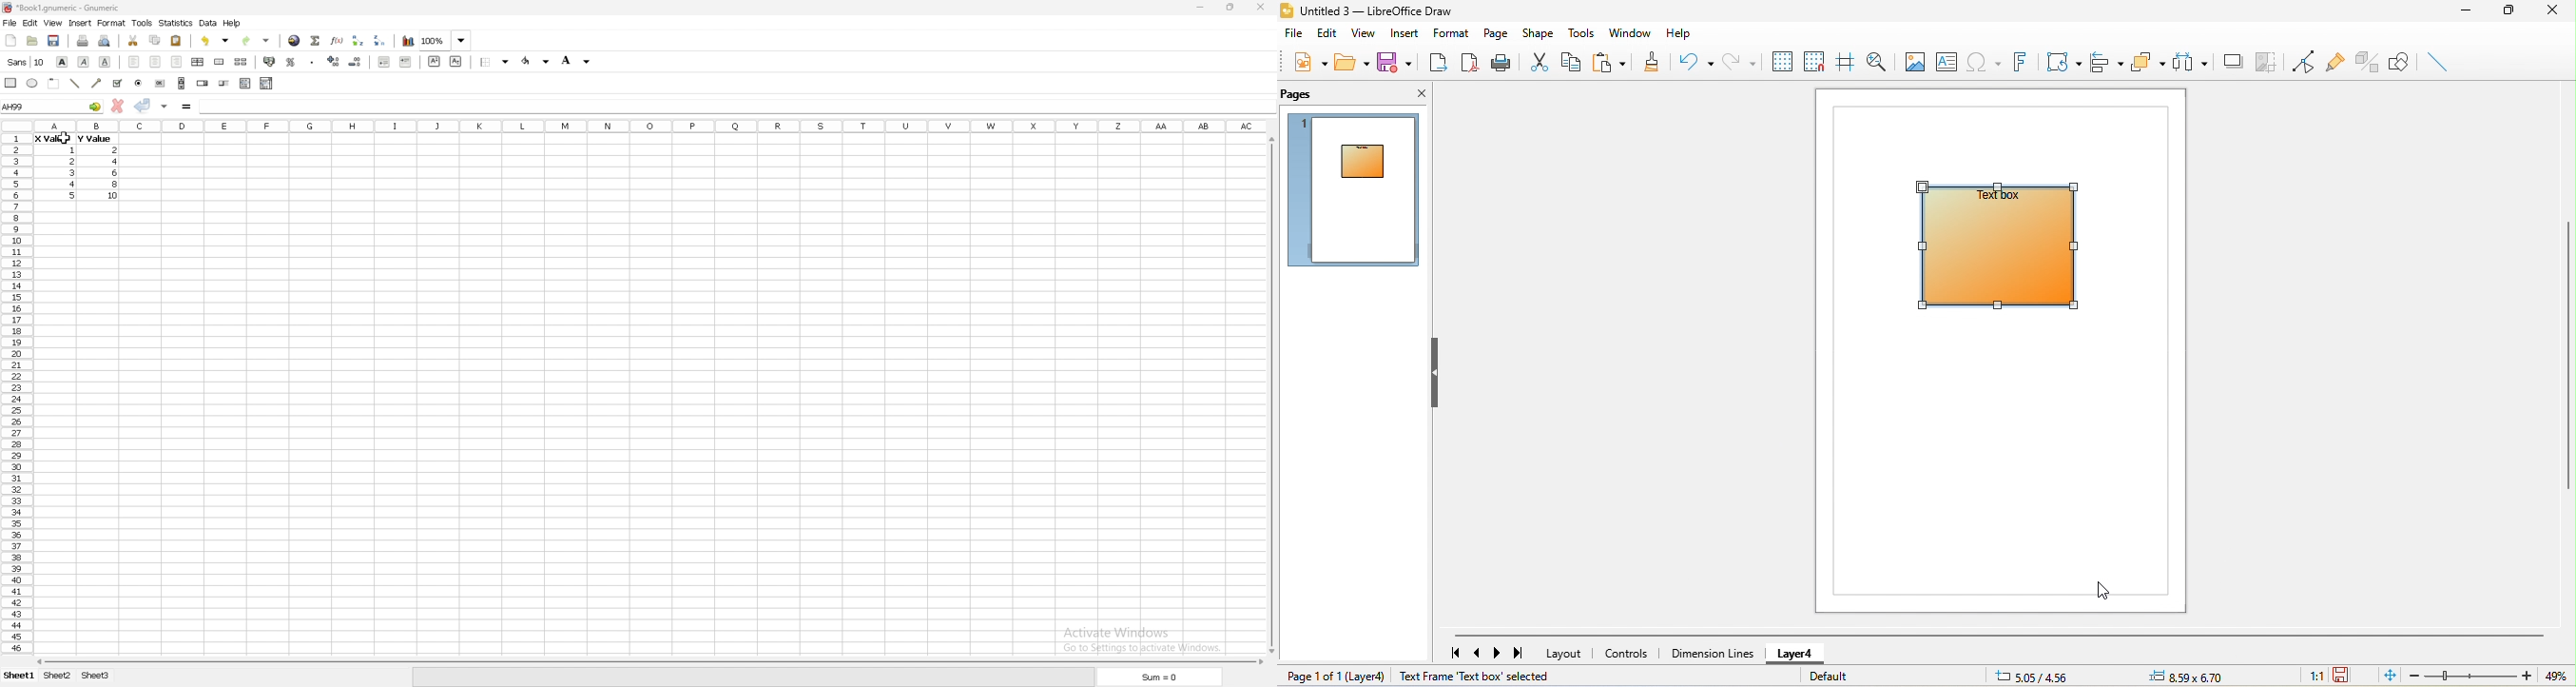  I want to click on toggle point edit mode, so click(2304, 62).